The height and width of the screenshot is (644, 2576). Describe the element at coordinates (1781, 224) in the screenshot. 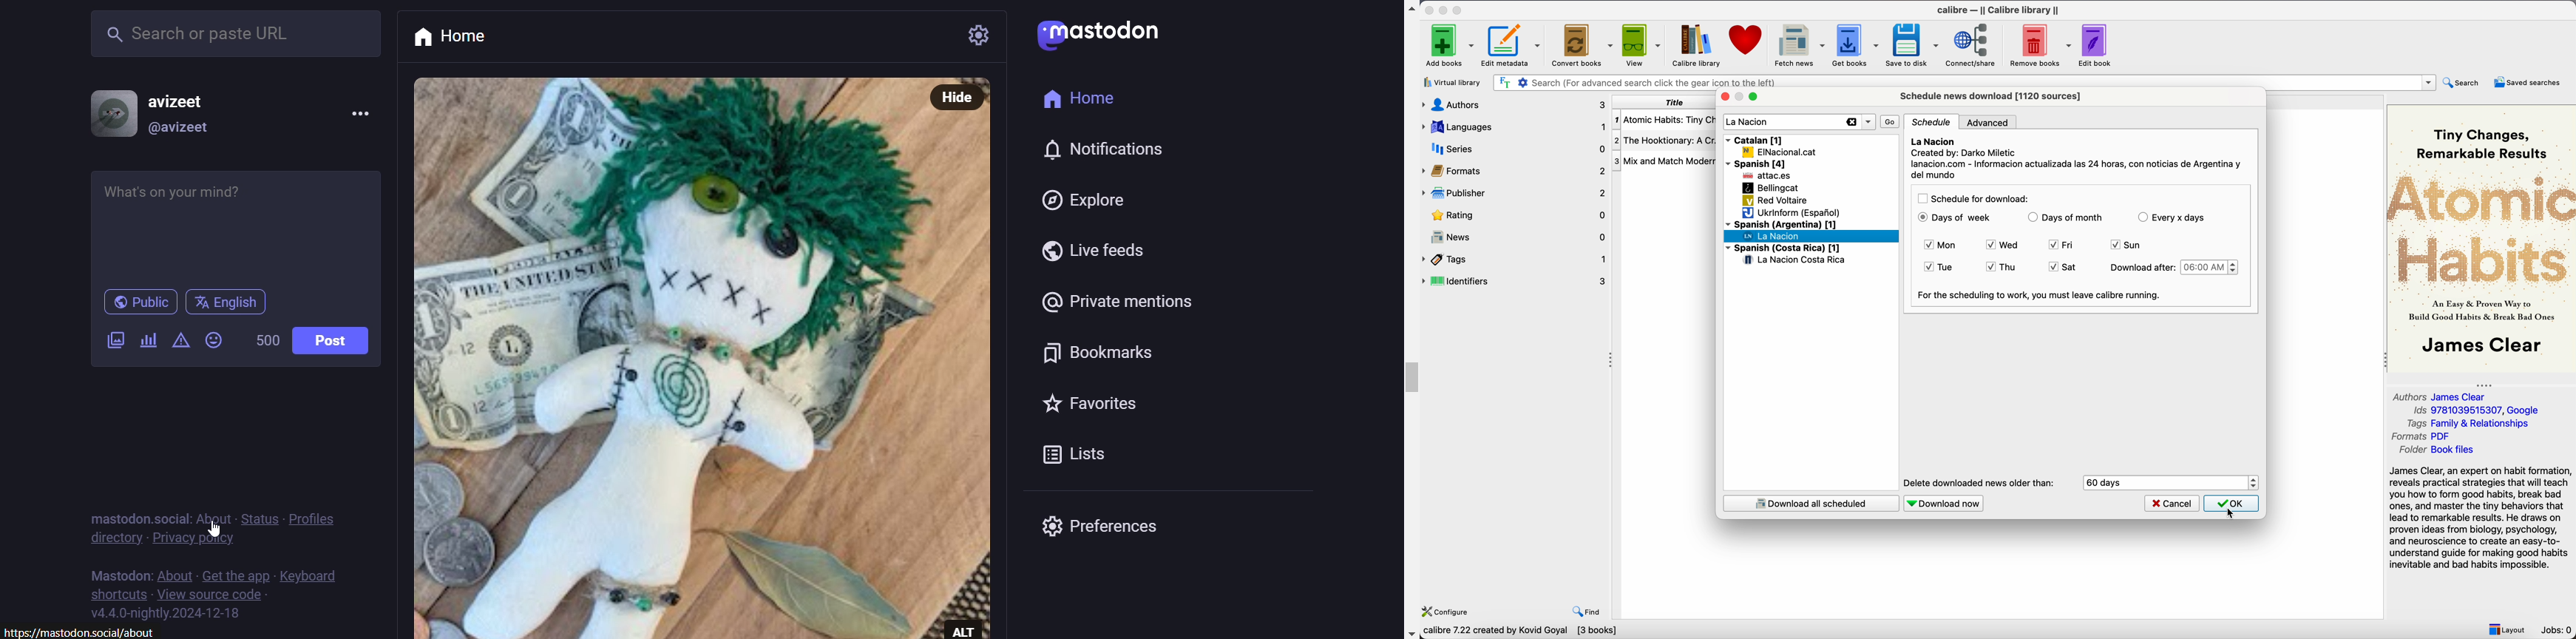

I see `Spanish (Argentina) [1]` at that location.